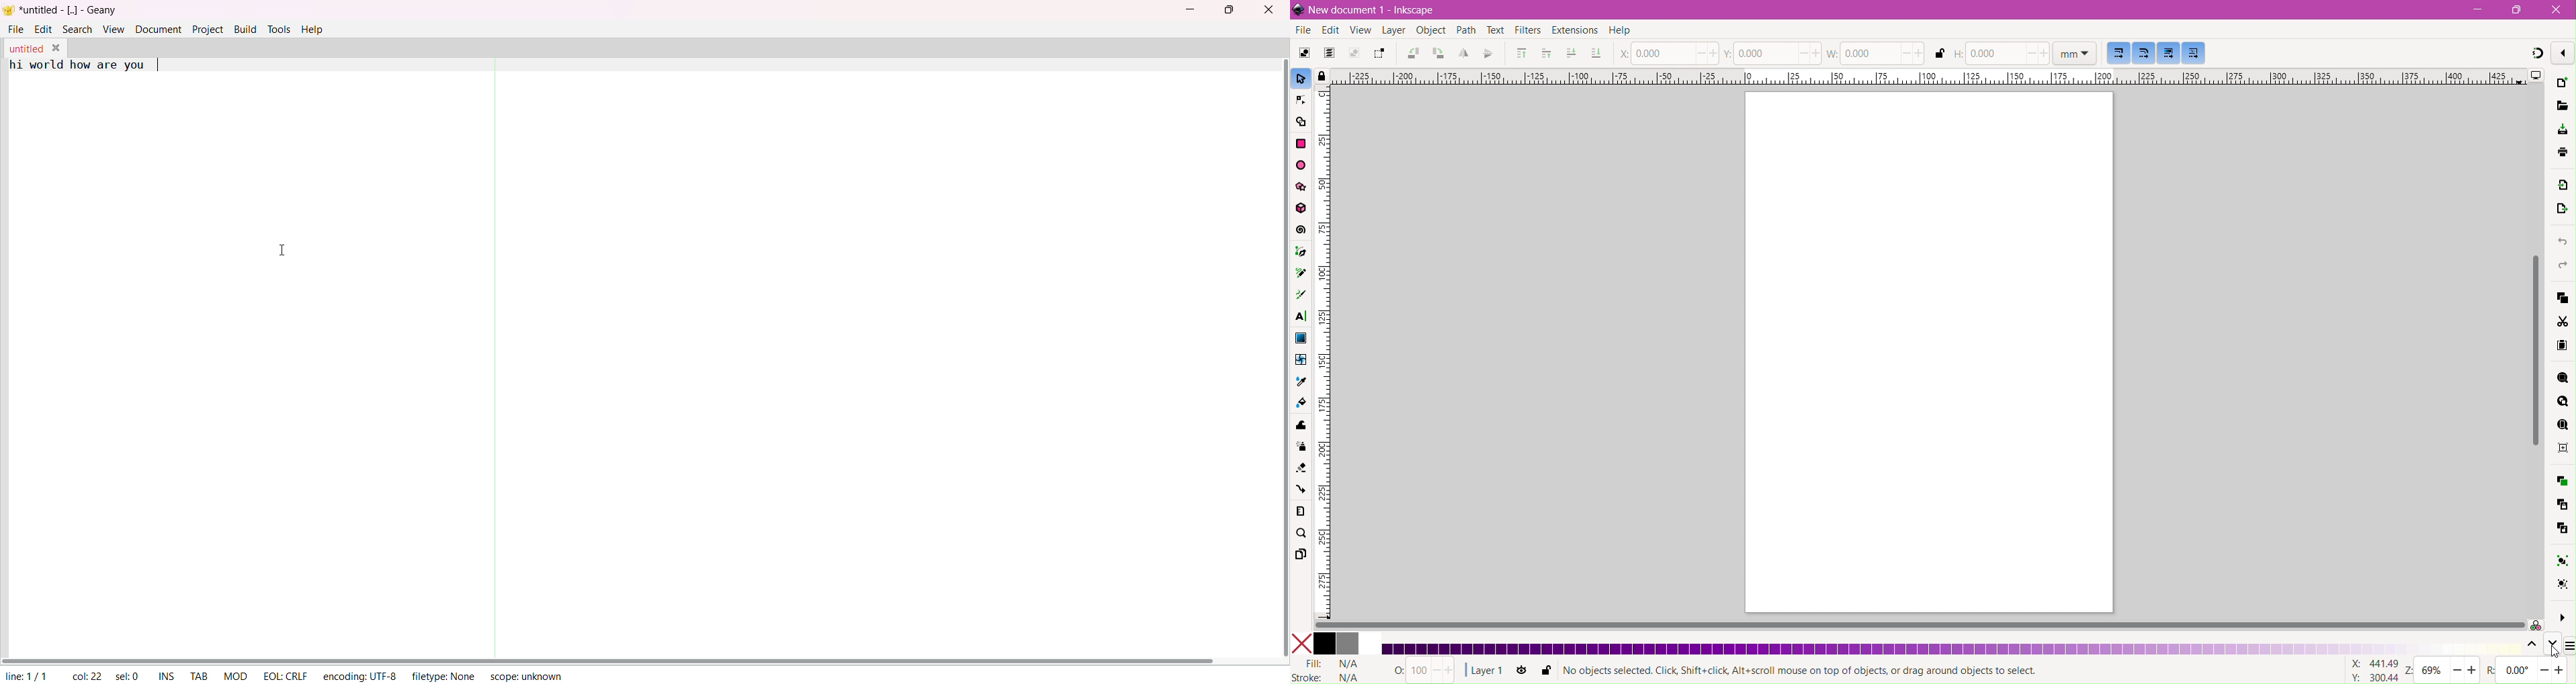  What do you see at coordinates (1304, 54) in the screenshot?
I see `Select All` at bounding box center [1304, 54].